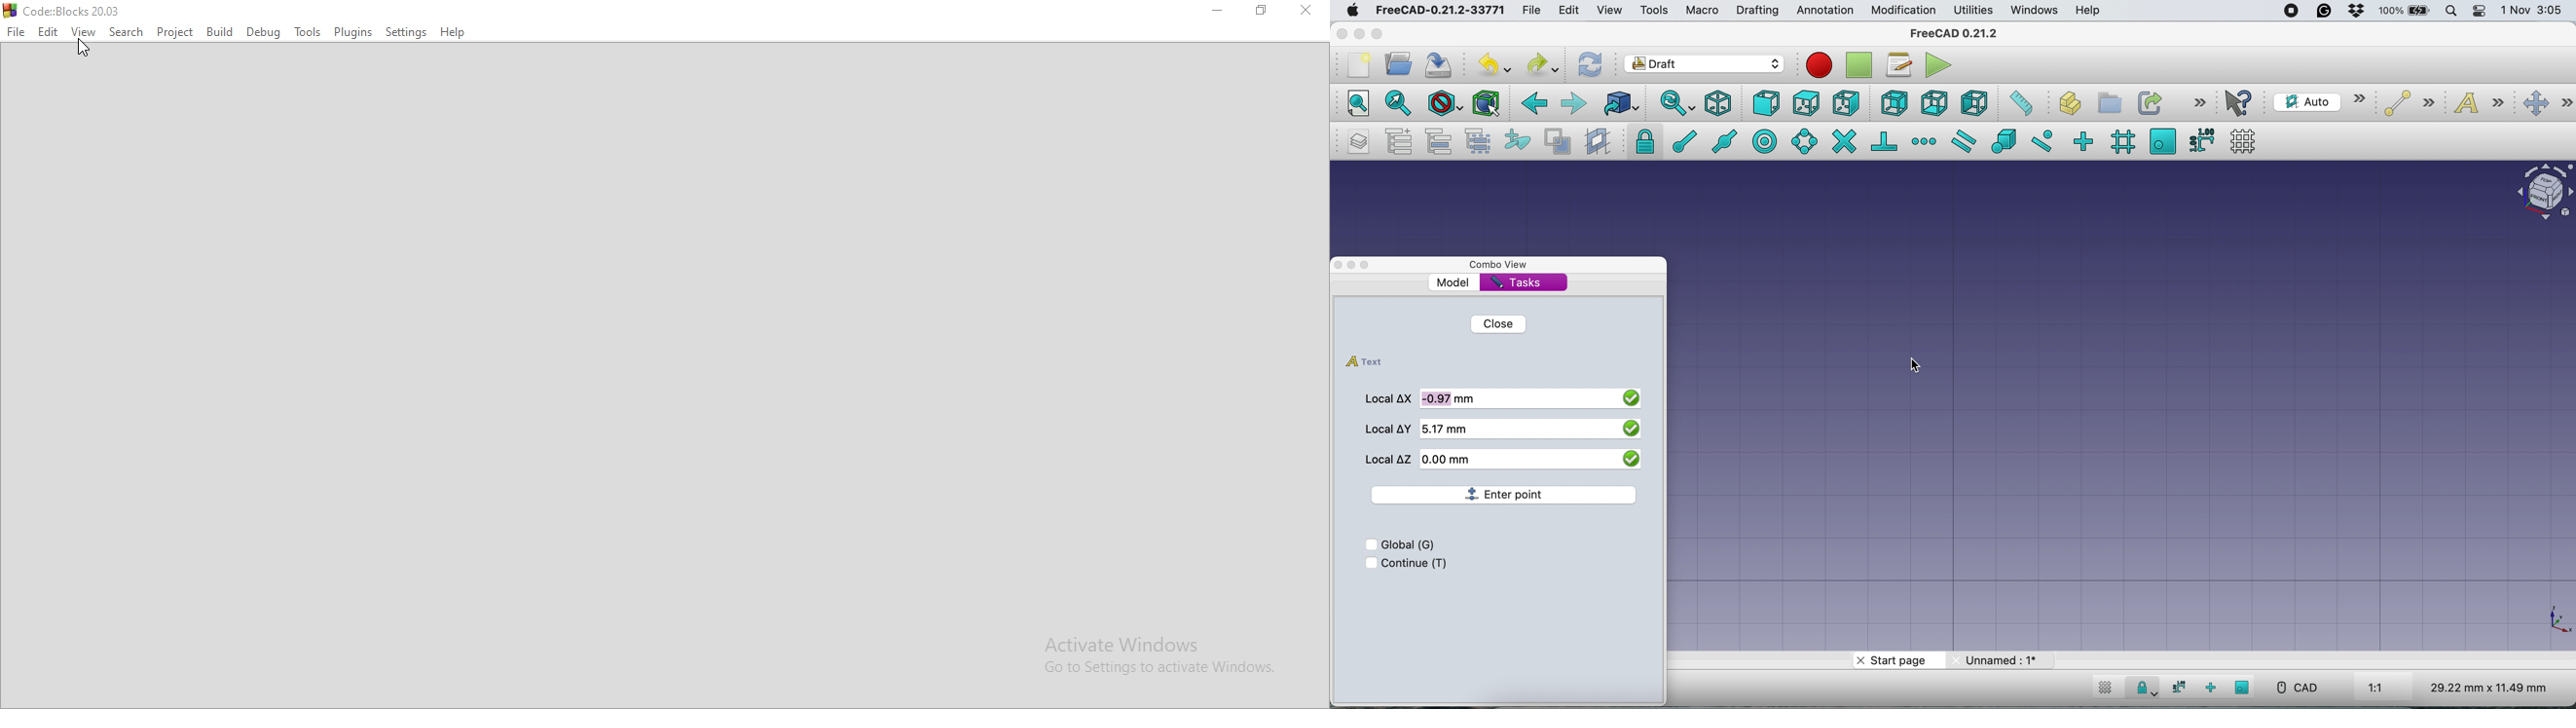 This screenshot has height=728, width=2576. I want to click on snap lock, so click(1641, 141).